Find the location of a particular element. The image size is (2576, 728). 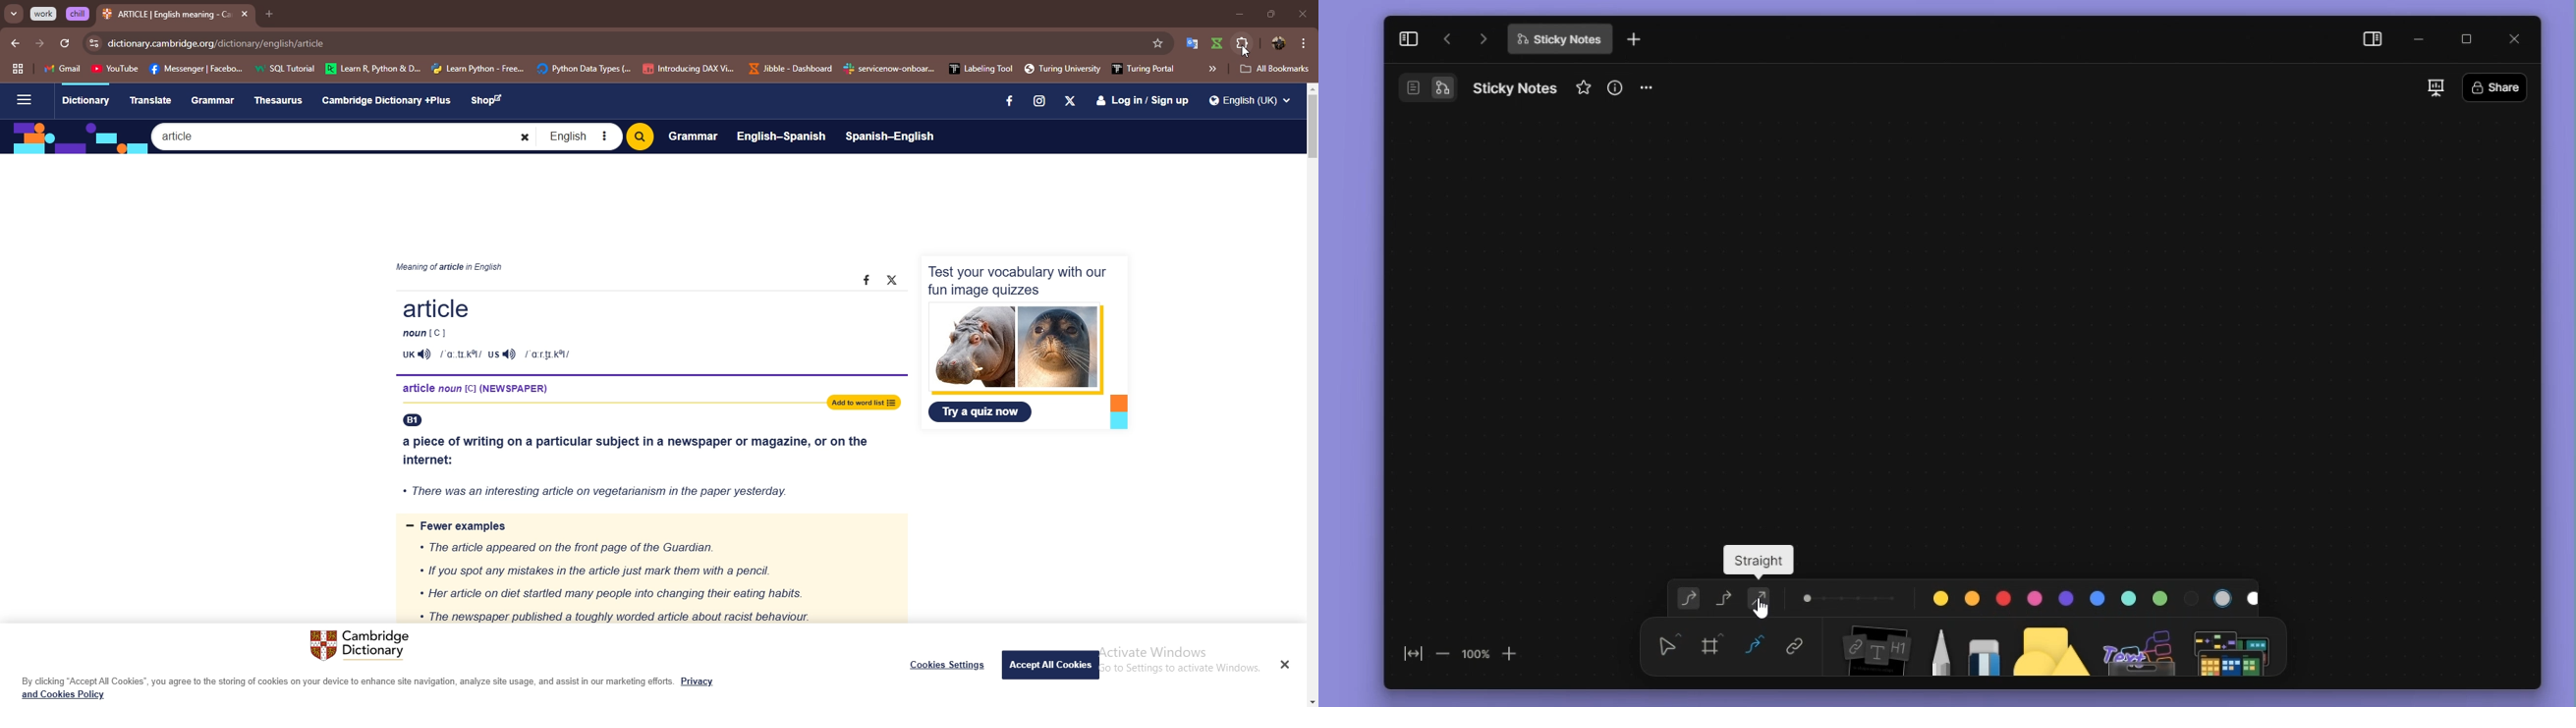

shape is located at coordinates (2052, 645).